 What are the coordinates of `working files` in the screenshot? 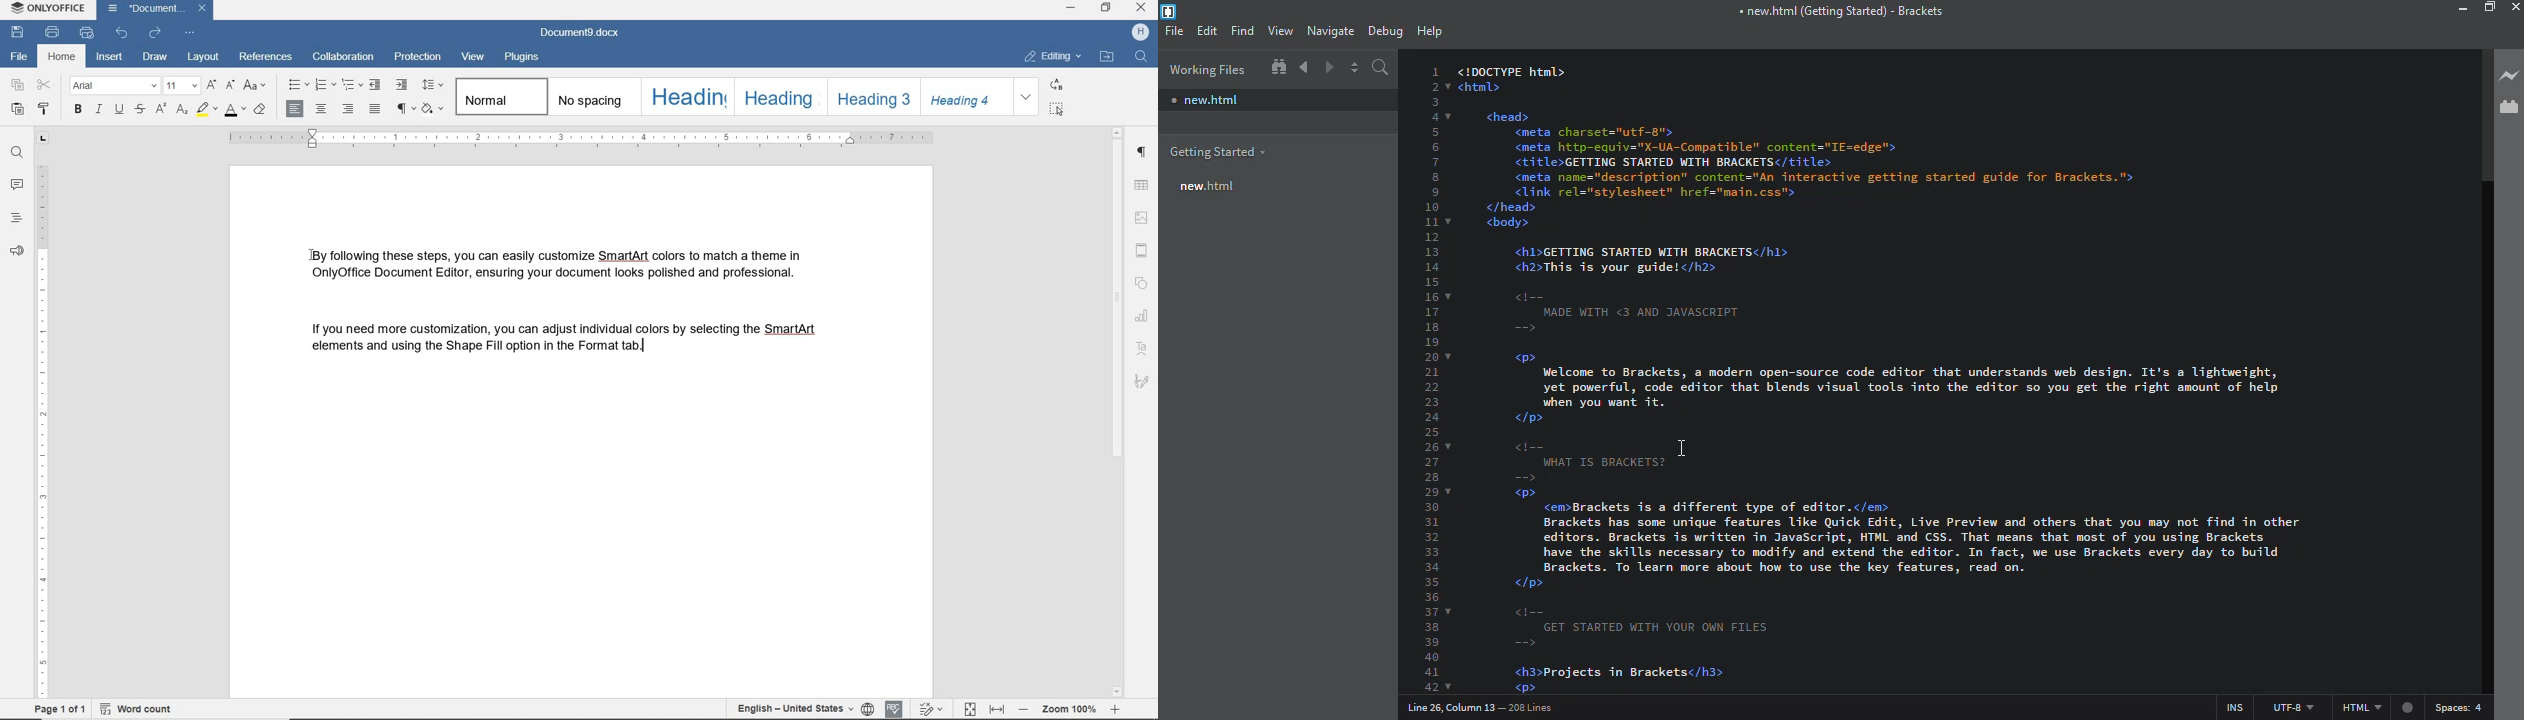 It's located at (1206, 70).